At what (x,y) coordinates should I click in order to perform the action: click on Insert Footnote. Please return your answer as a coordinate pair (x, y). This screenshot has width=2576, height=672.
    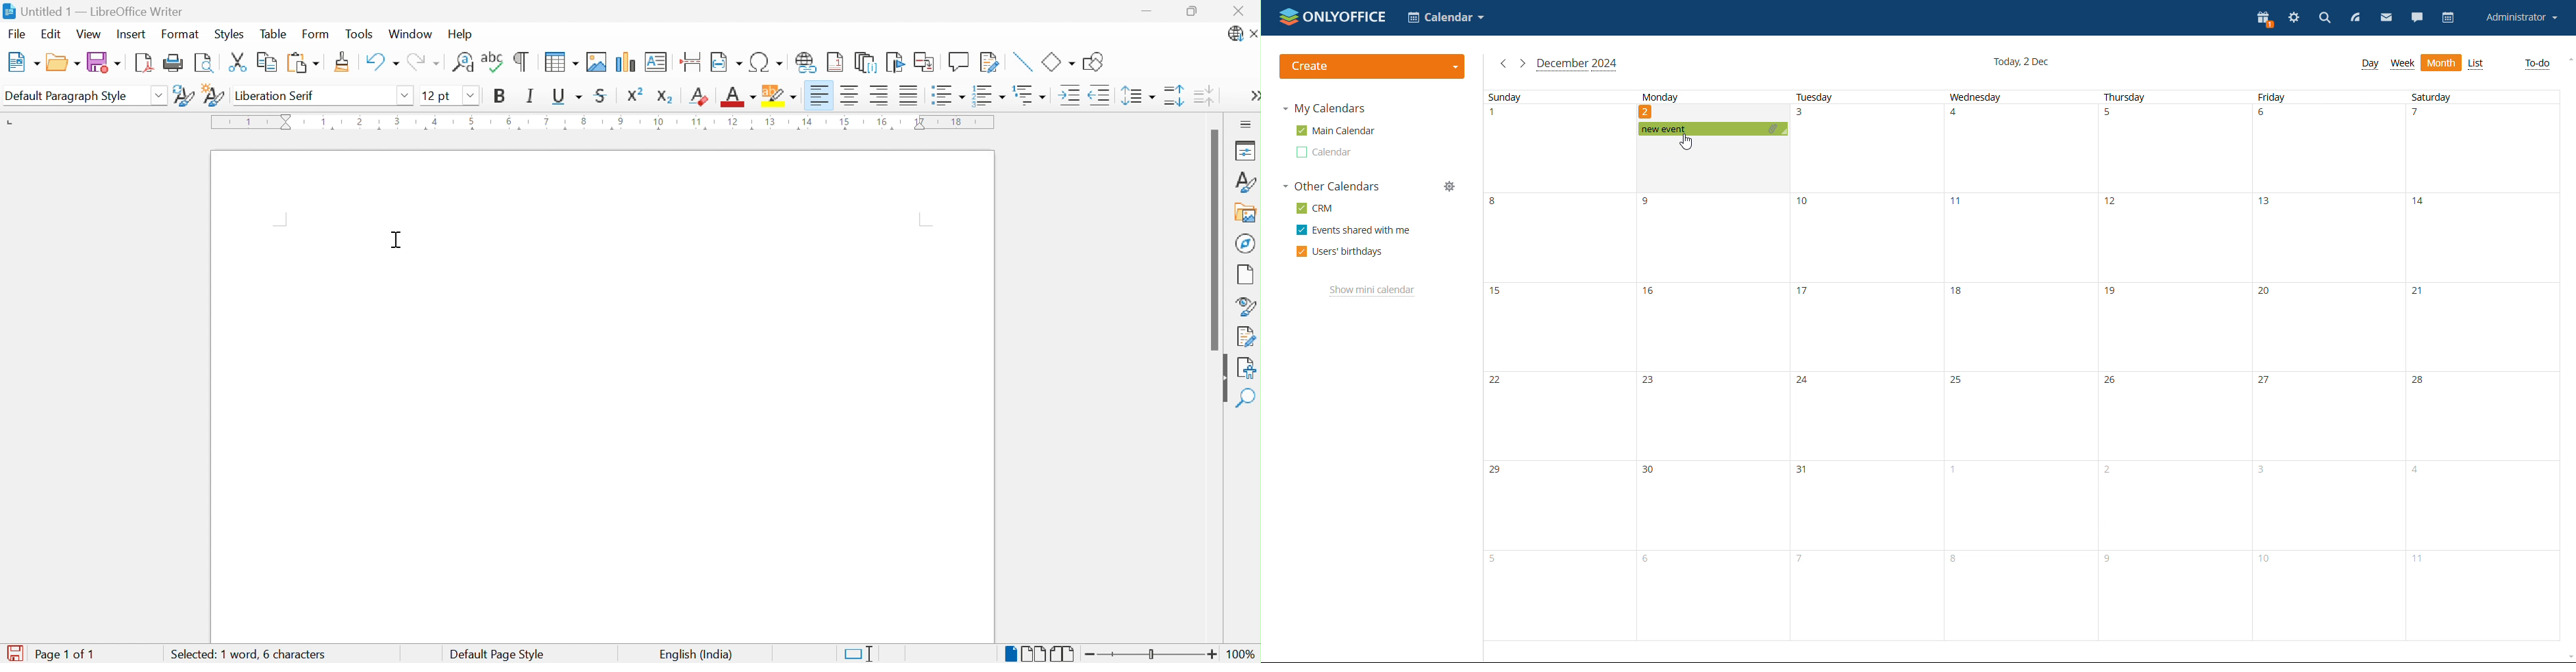
    Looking at the image, I should click on (836, 62).